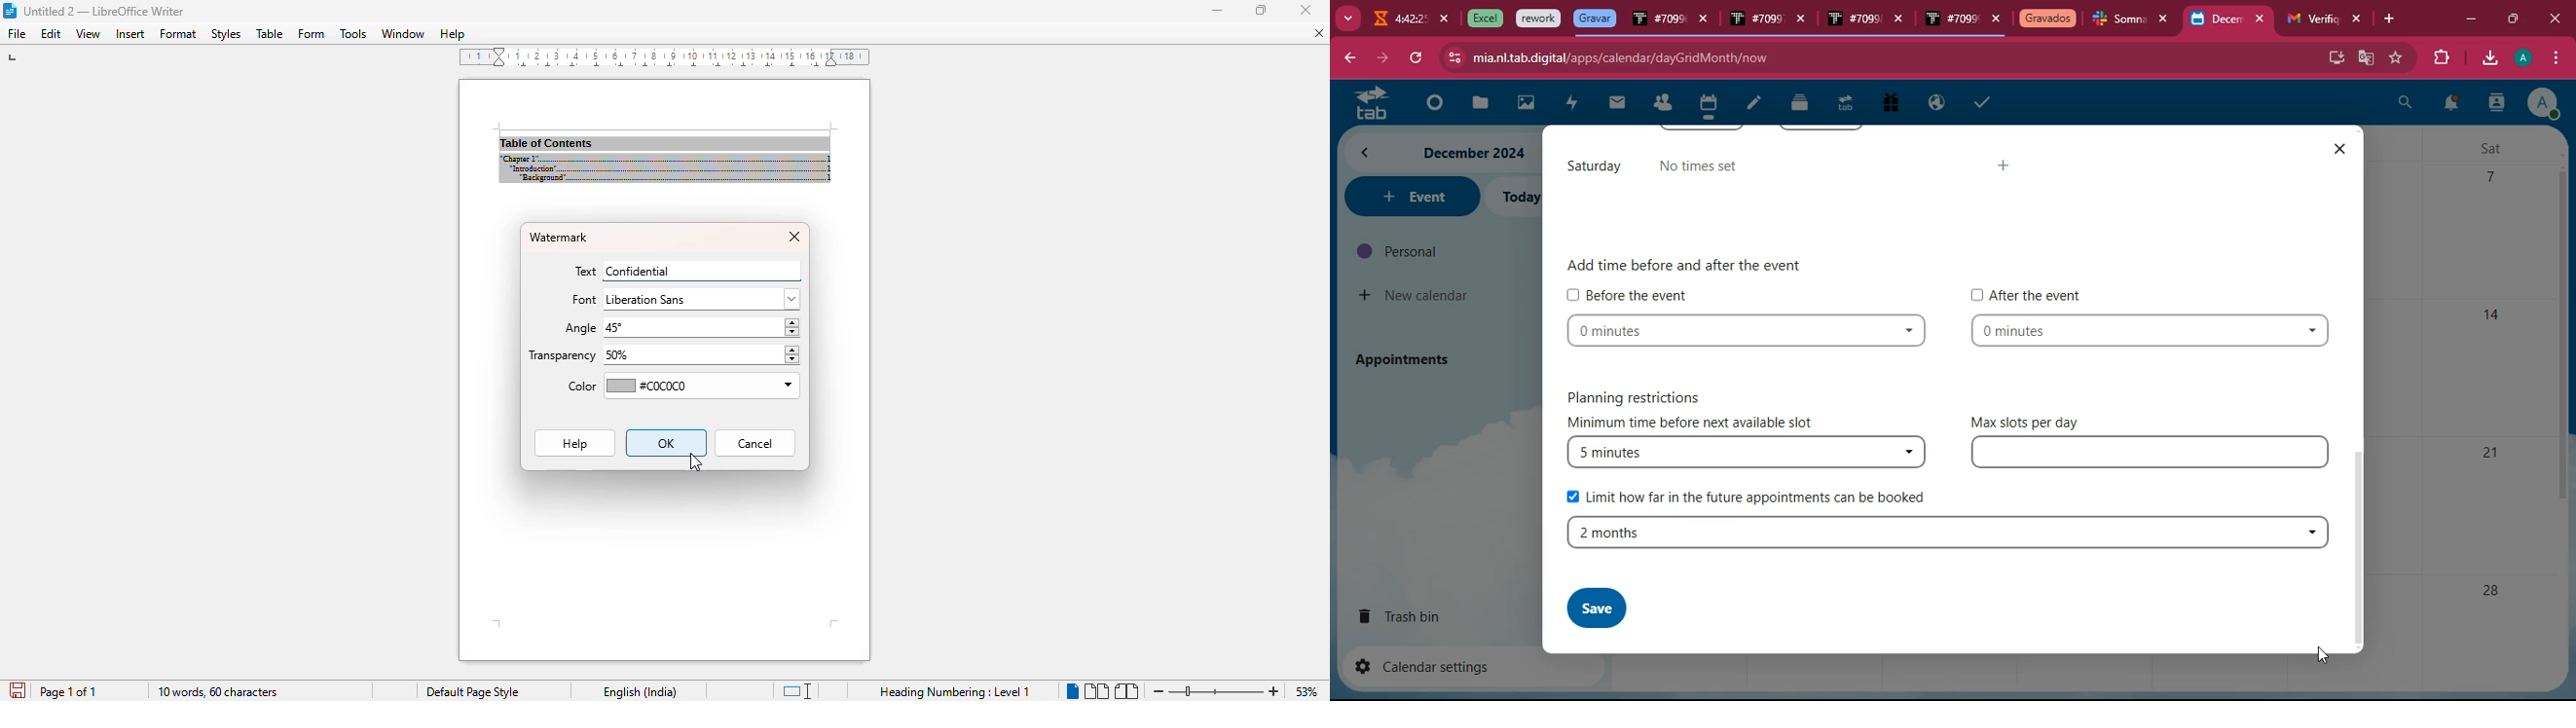 This screenshot has width=2576, height=728. What do you see at coordinates (642, 691) in the screenshot?
I see `text language` at bounding box center [642, 691].